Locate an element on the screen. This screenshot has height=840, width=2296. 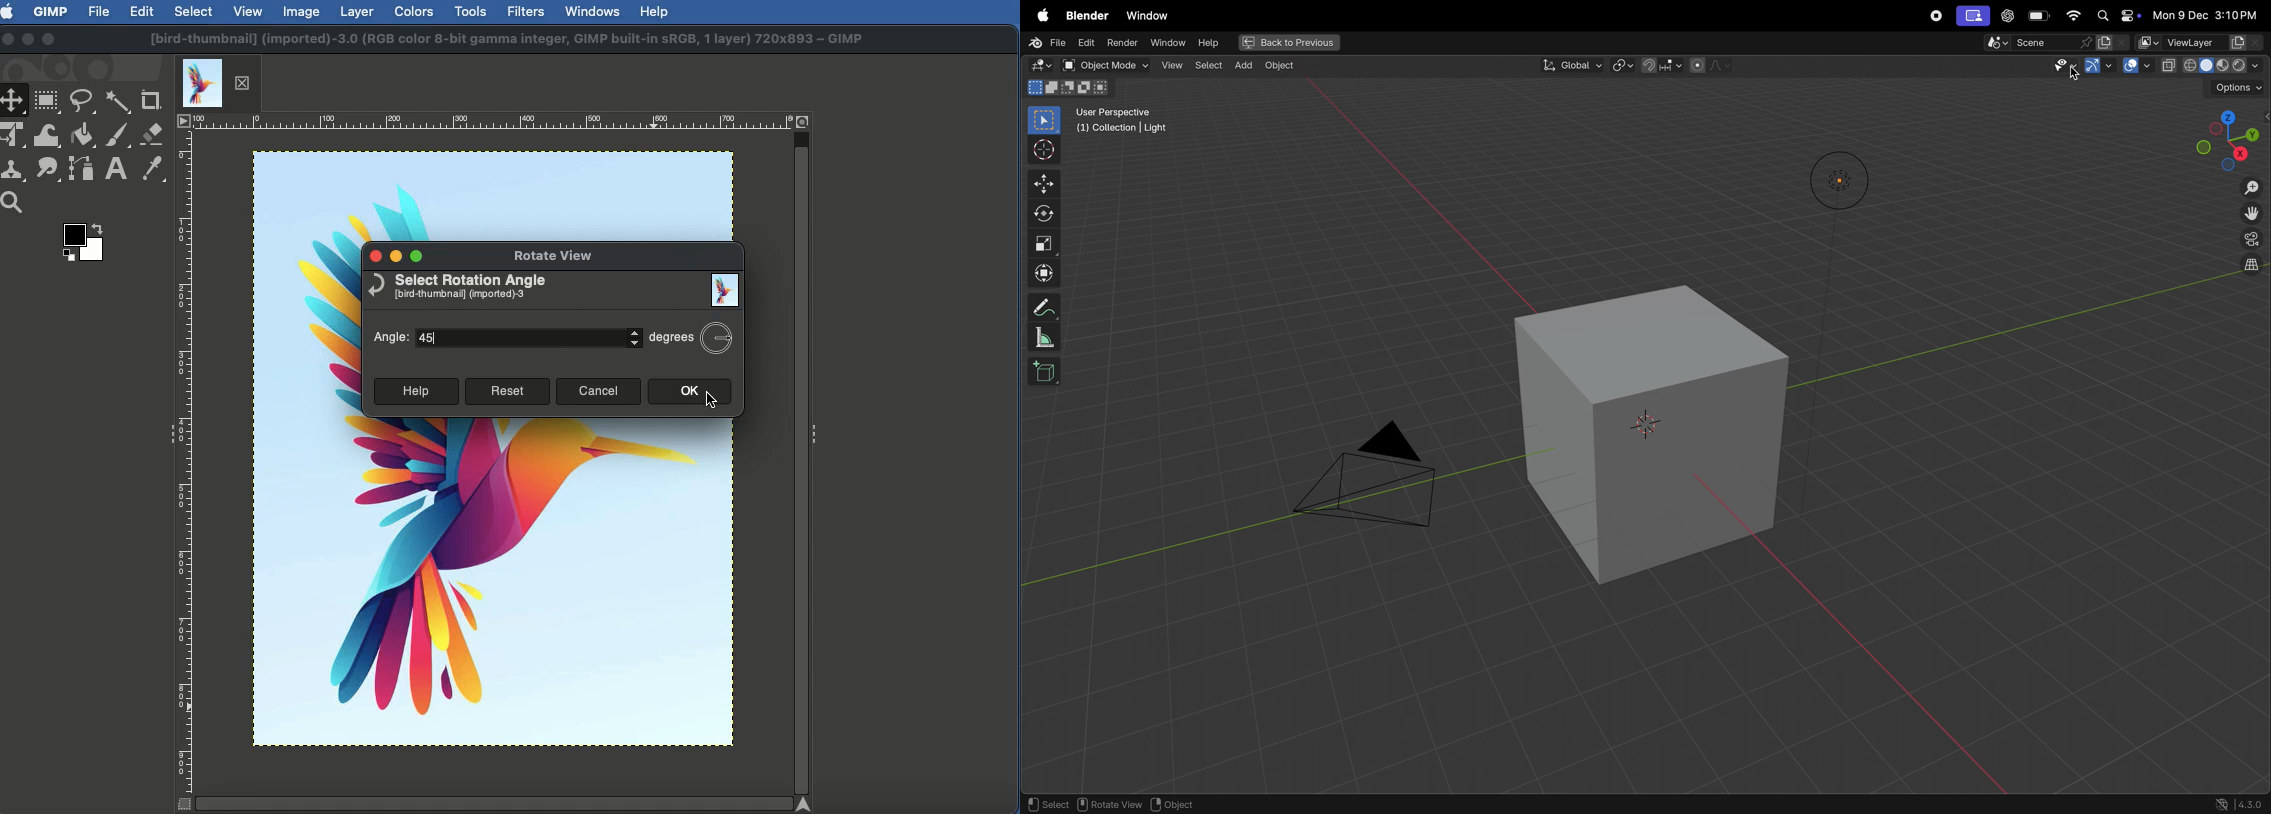
blender is located at coordinates (1083, 15).